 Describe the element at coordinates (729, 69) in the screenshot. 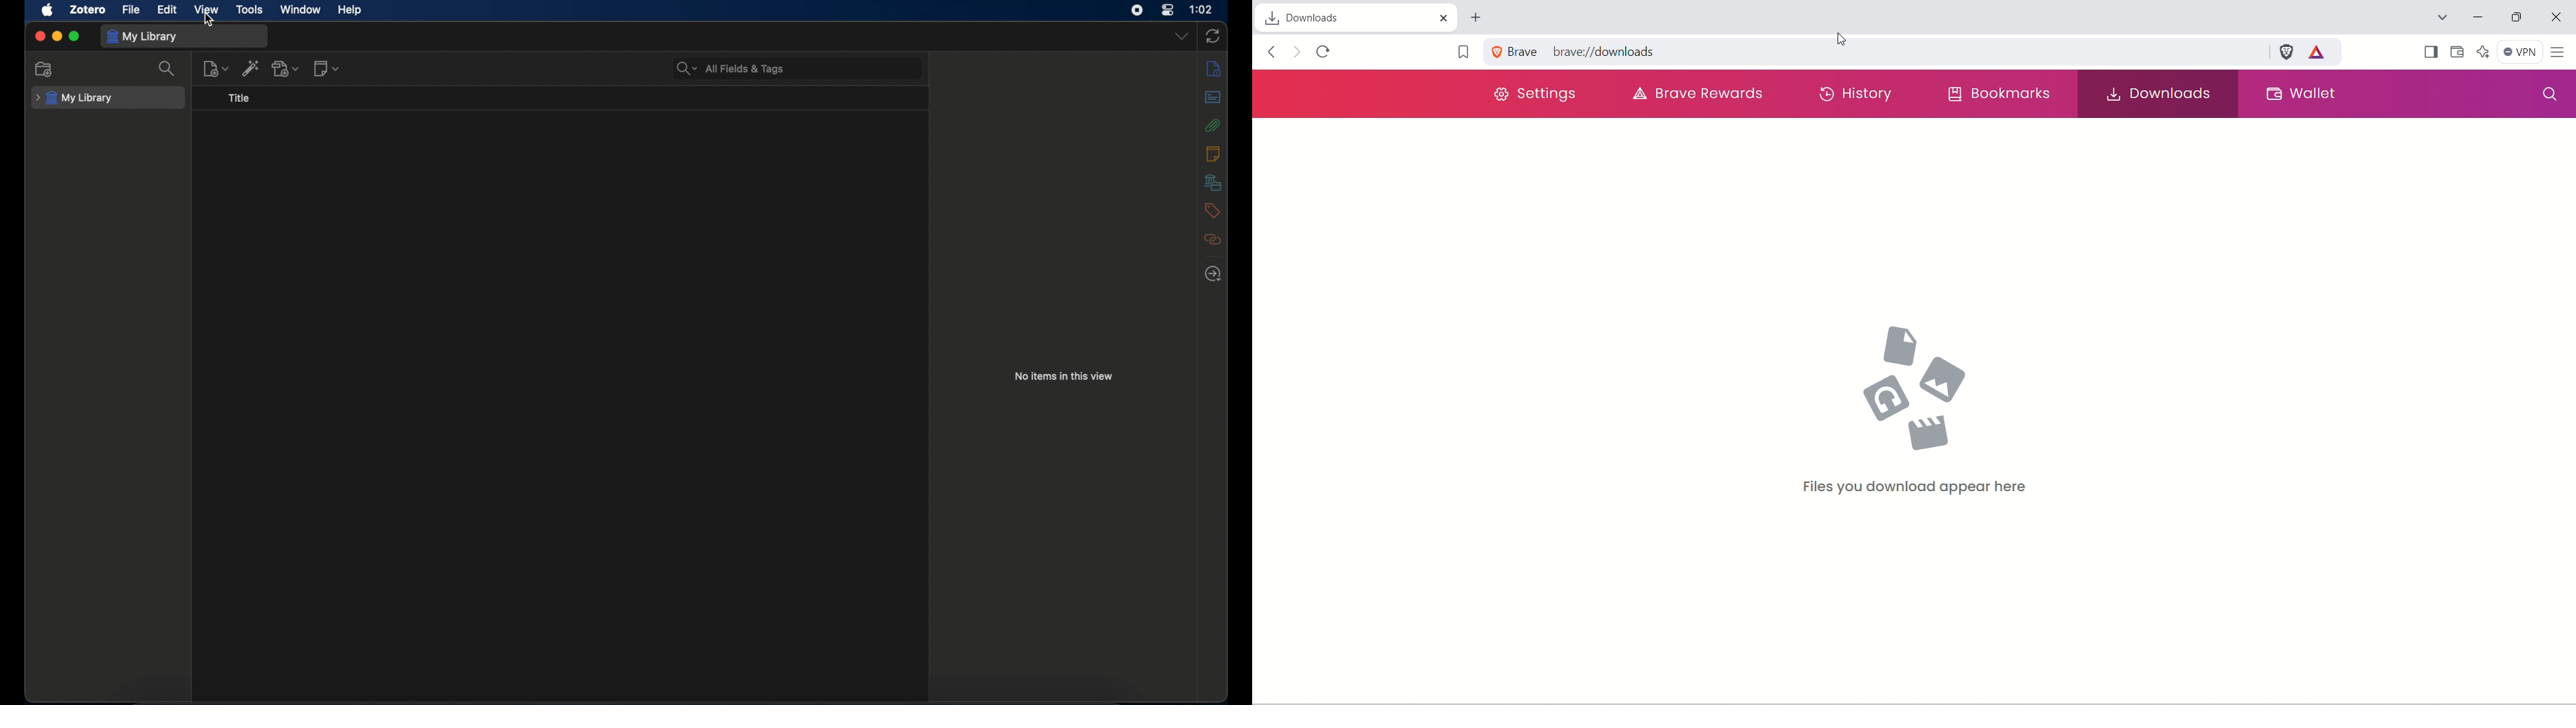

I see `search bar` at that location.